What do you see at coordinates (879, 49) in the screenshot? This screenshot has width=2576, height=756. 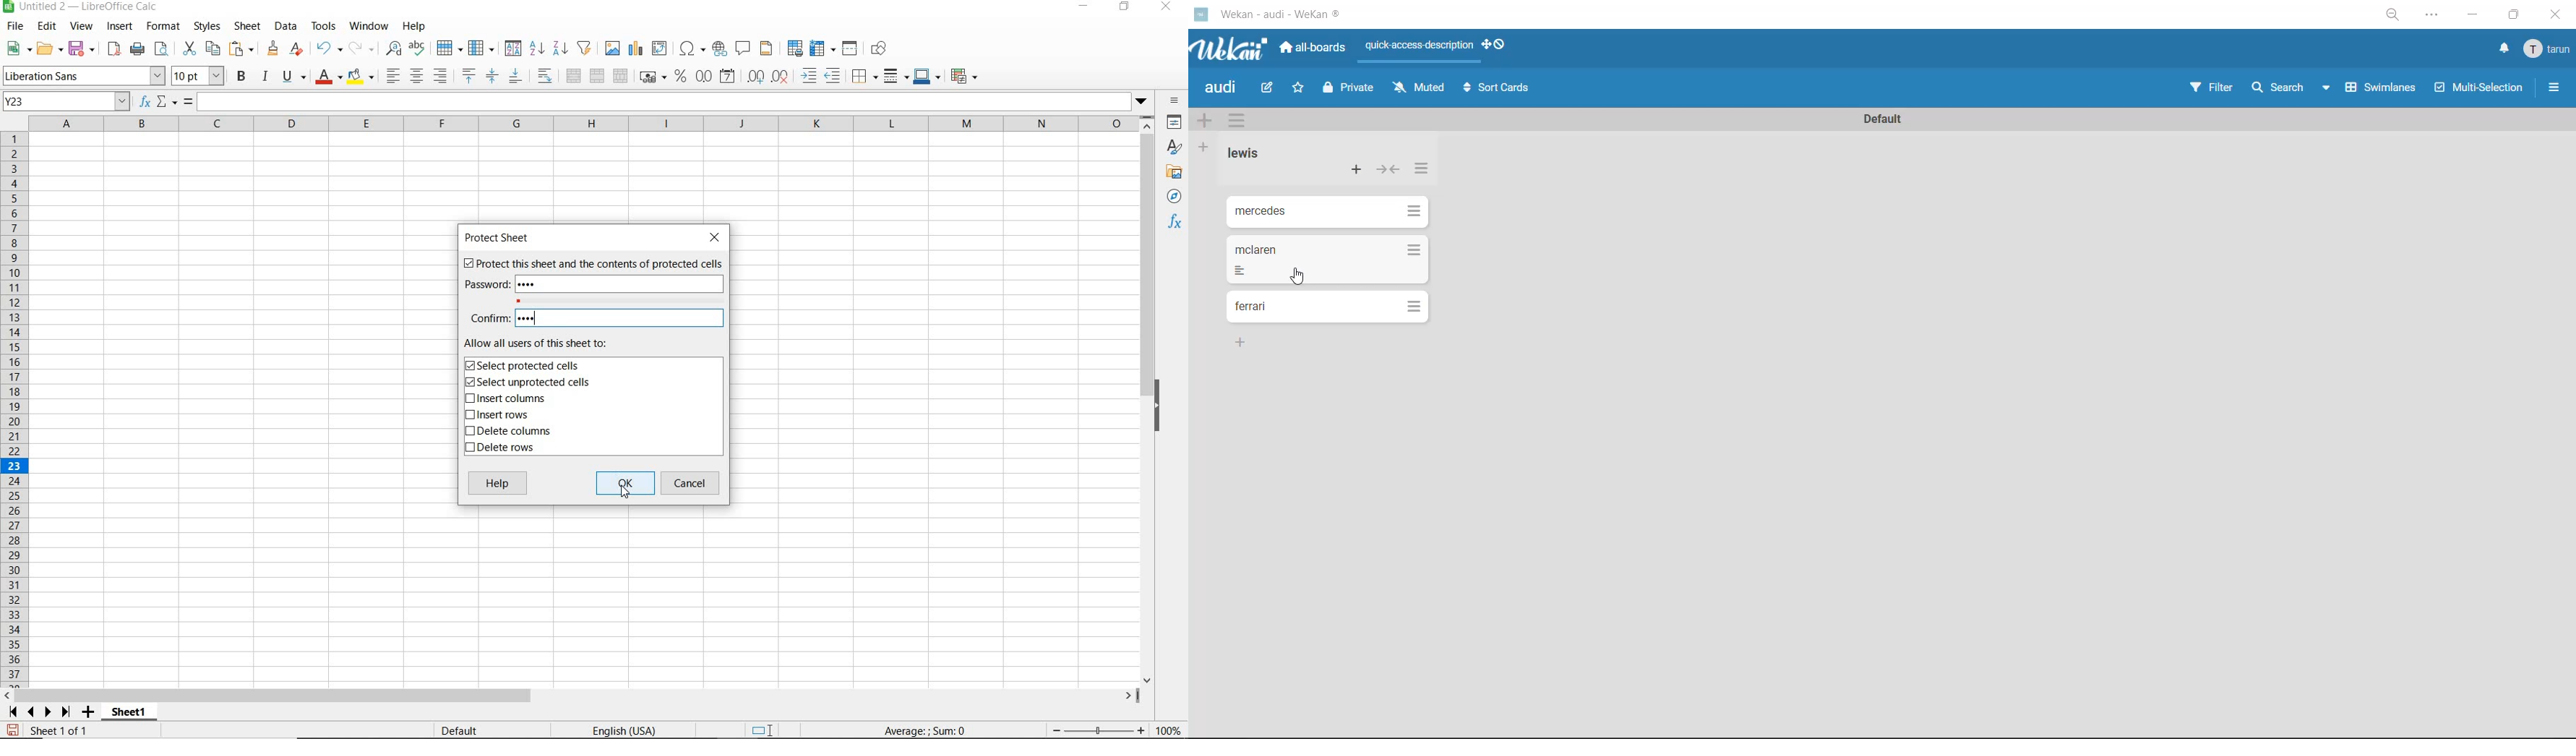 I see `SHOW DRAW FUNCTIONS` at bounding box center [879, 49].